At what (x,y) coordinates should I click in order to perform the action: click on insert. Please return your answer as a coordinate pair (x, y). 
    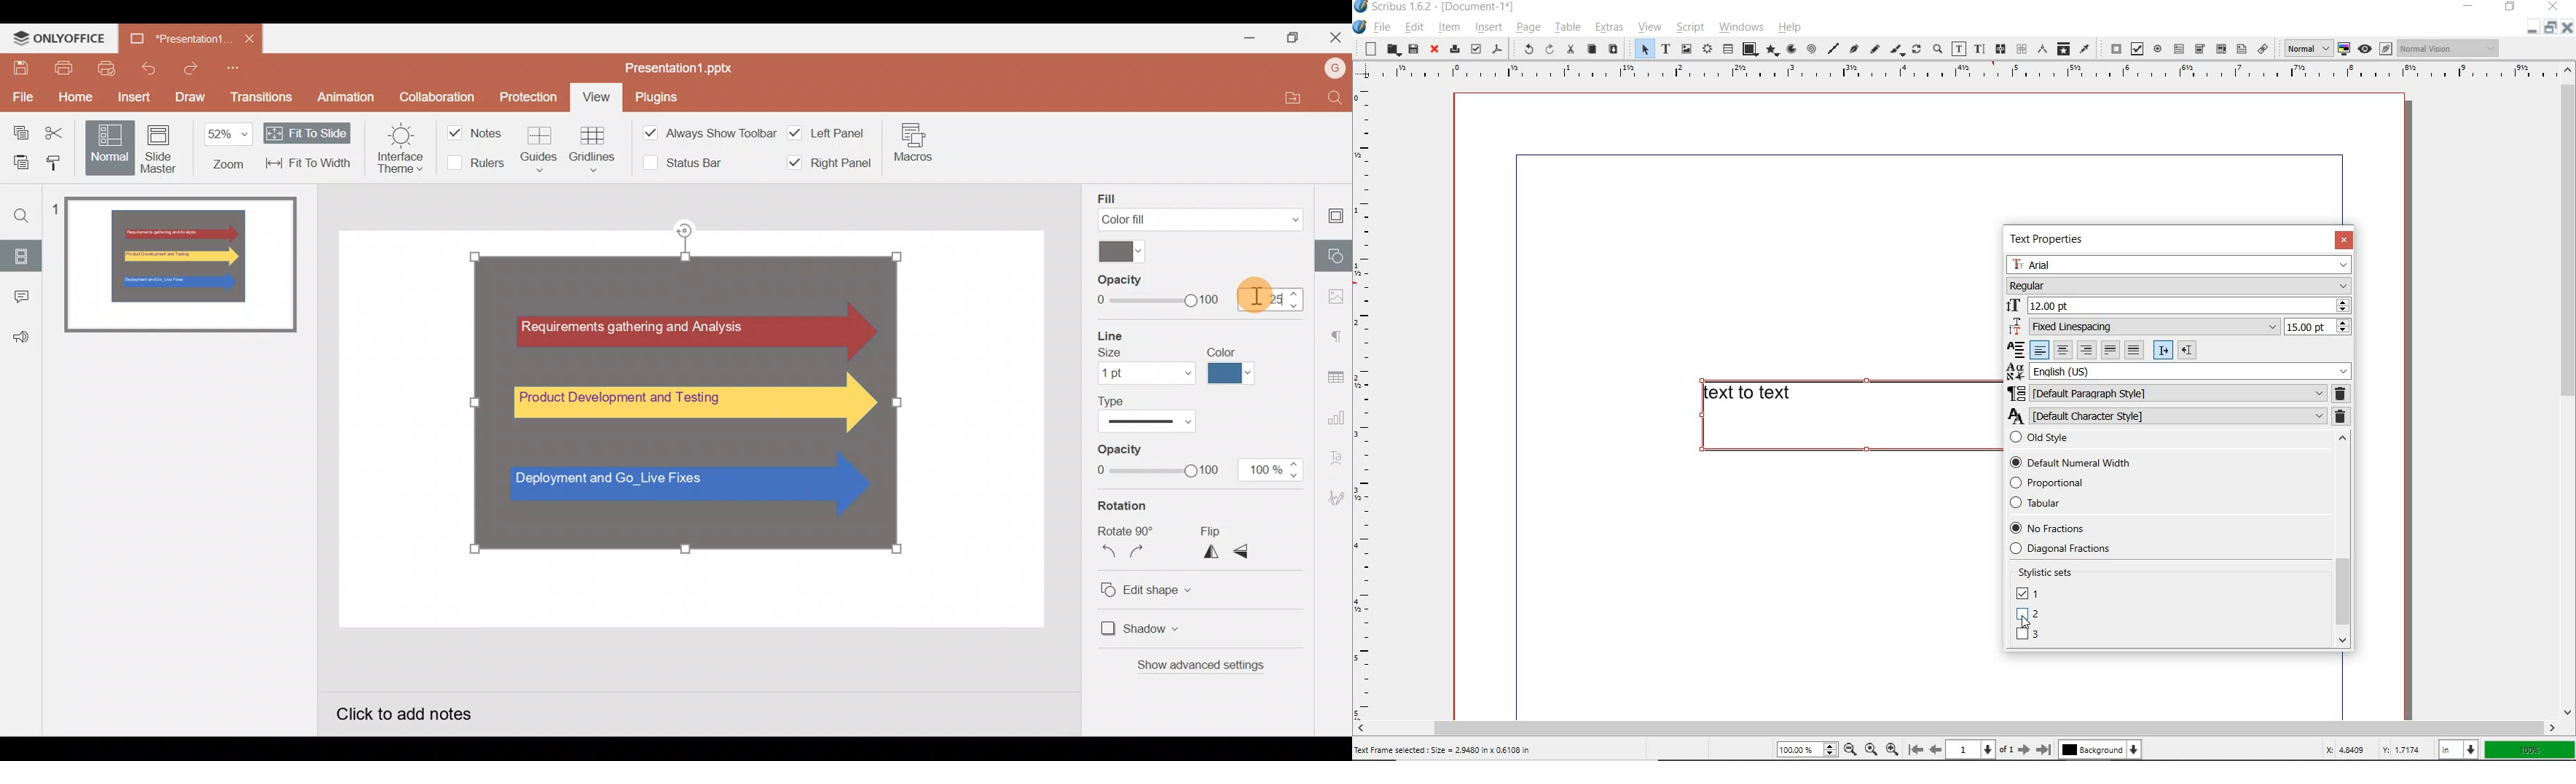
    Looking at the image, I should click on (1488, 28).